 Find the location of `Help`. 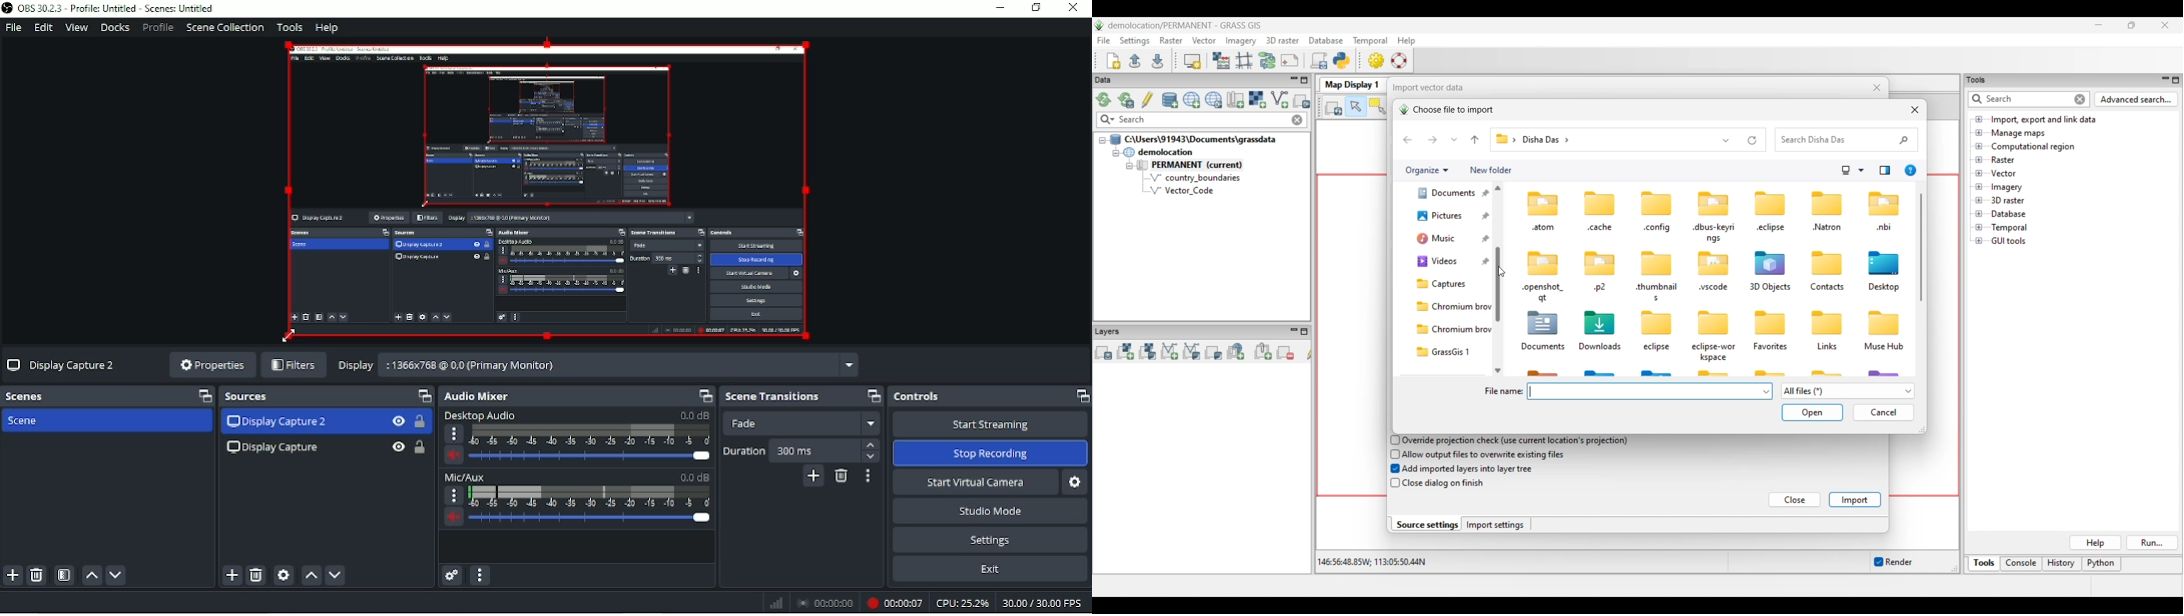

Help is located at coordinates (326, 29).